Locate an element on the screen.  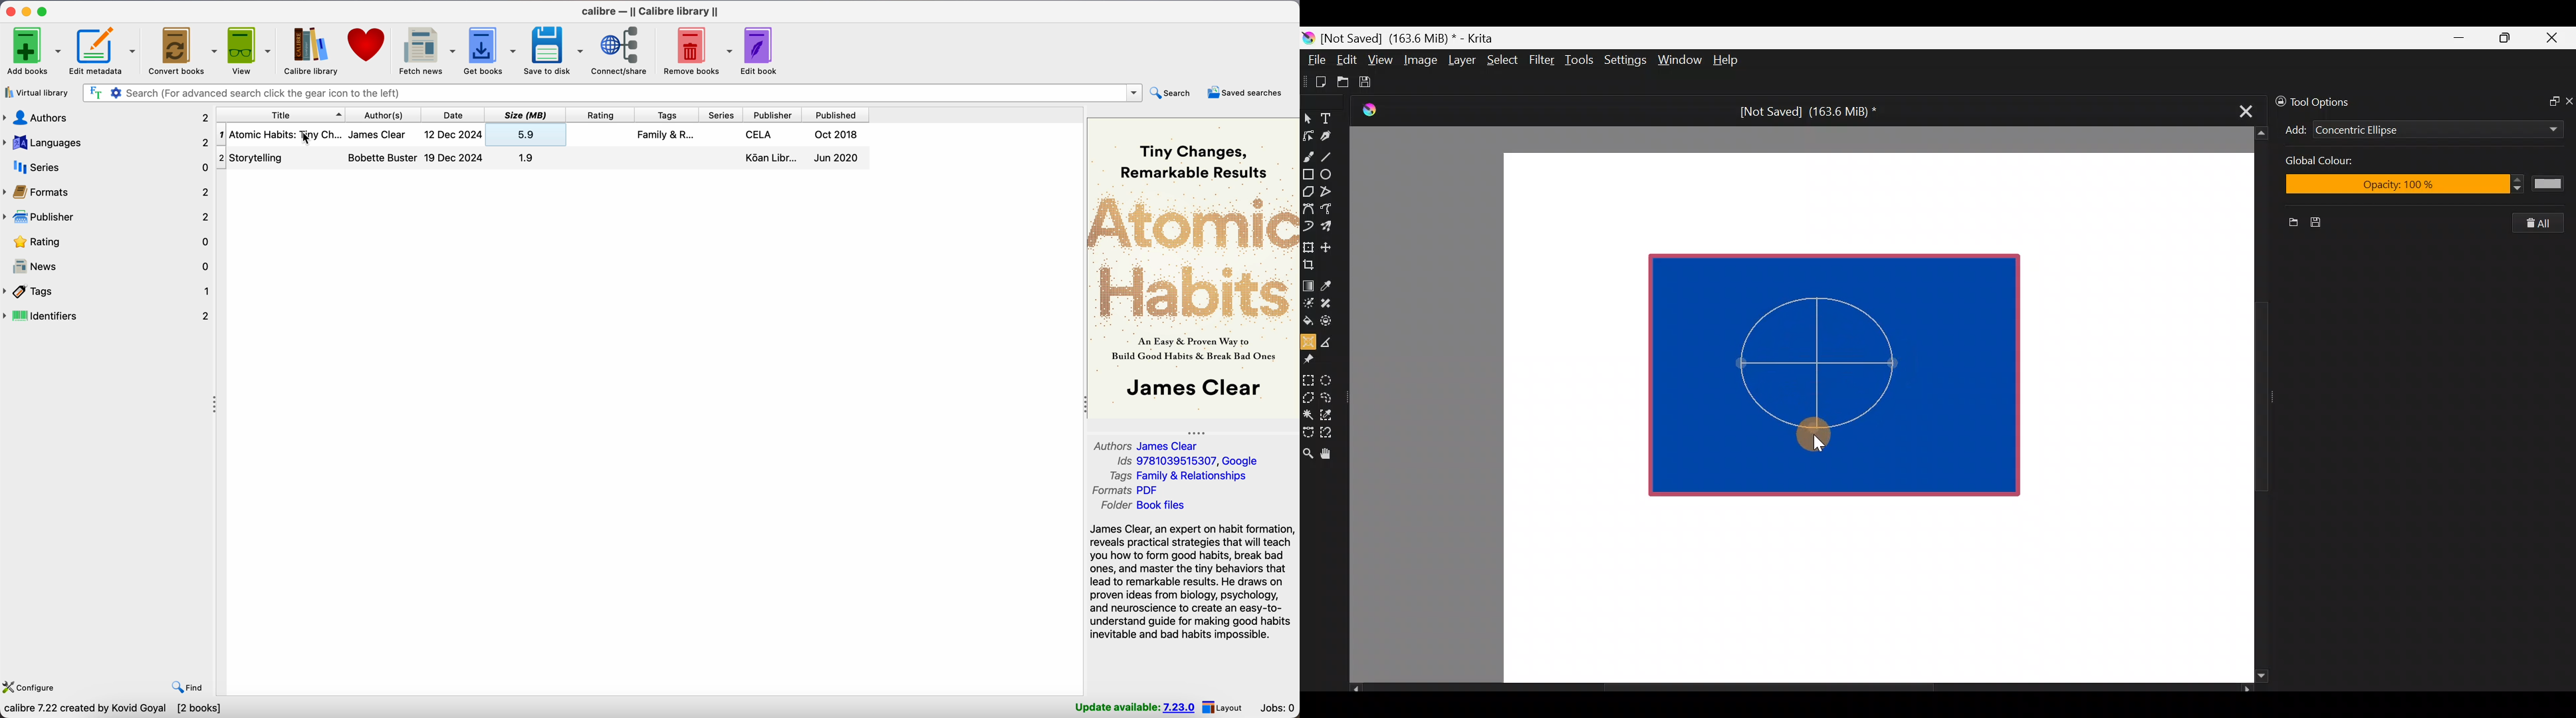
Move a layer is located at coordinates (1330, 245).